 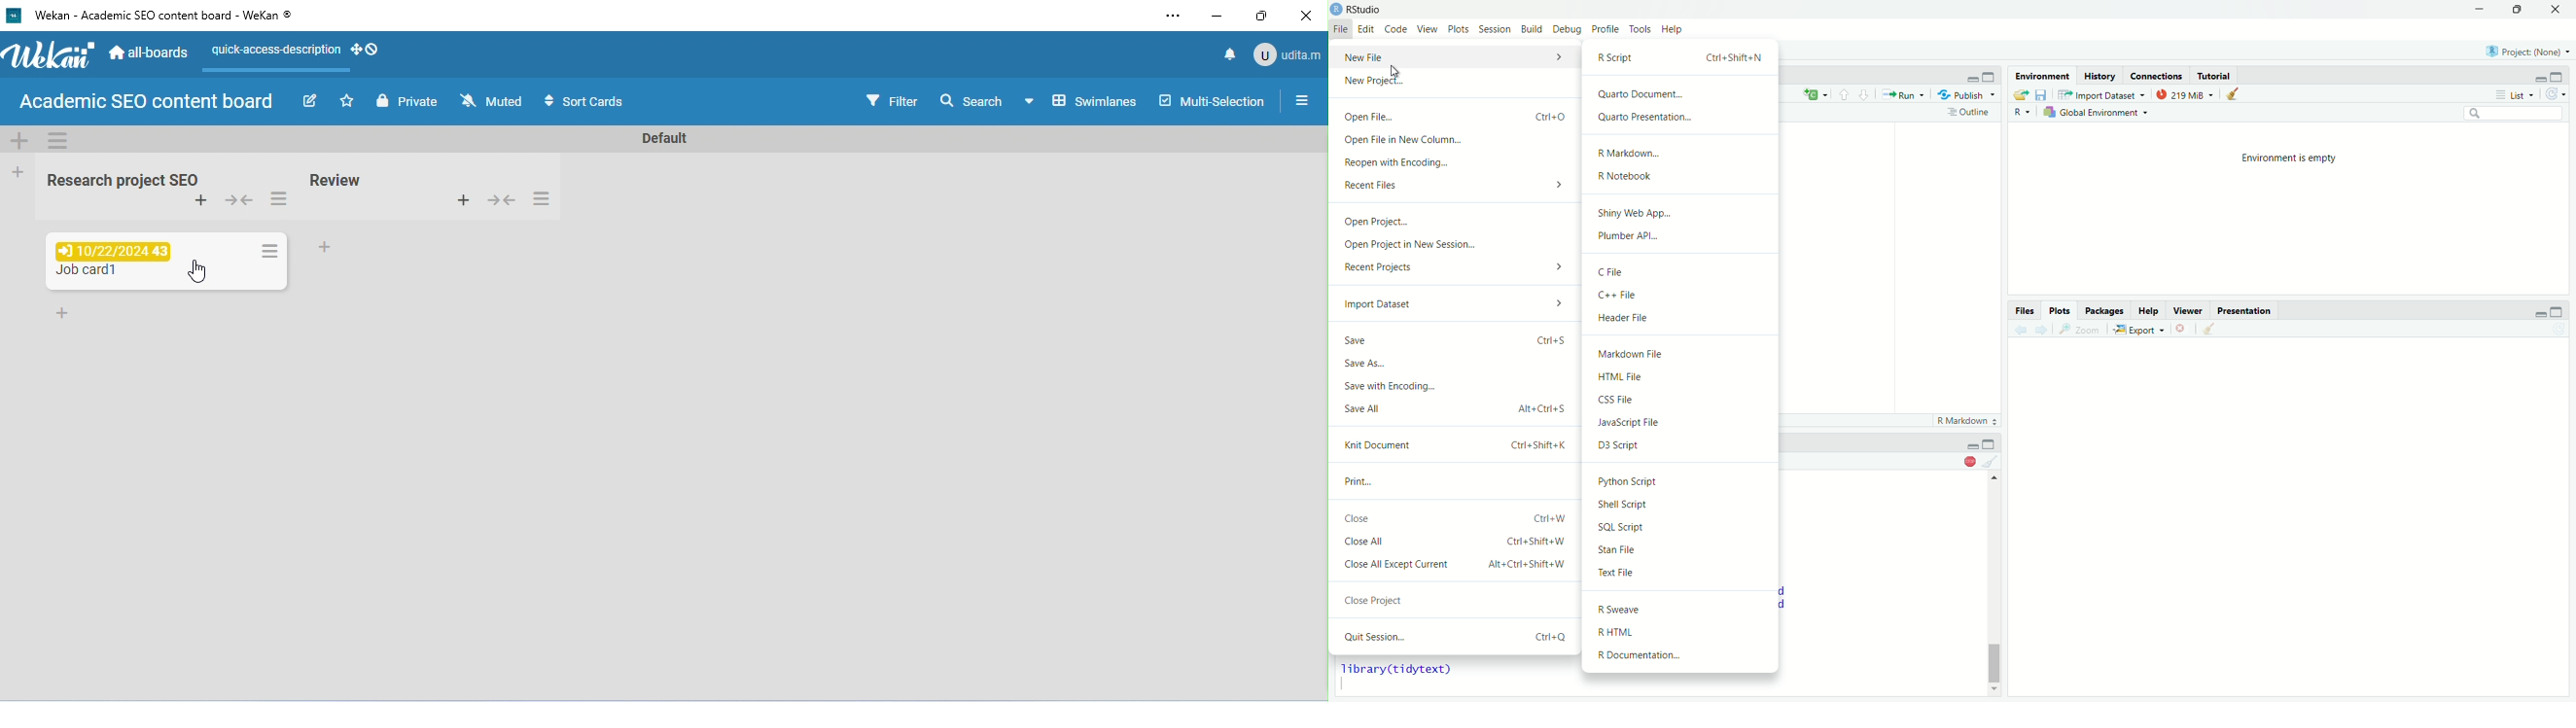 What do you see at coordinates (1682, 153) in the screenshot?
I see `R Markdown...` at bounding box center [1682, 153].